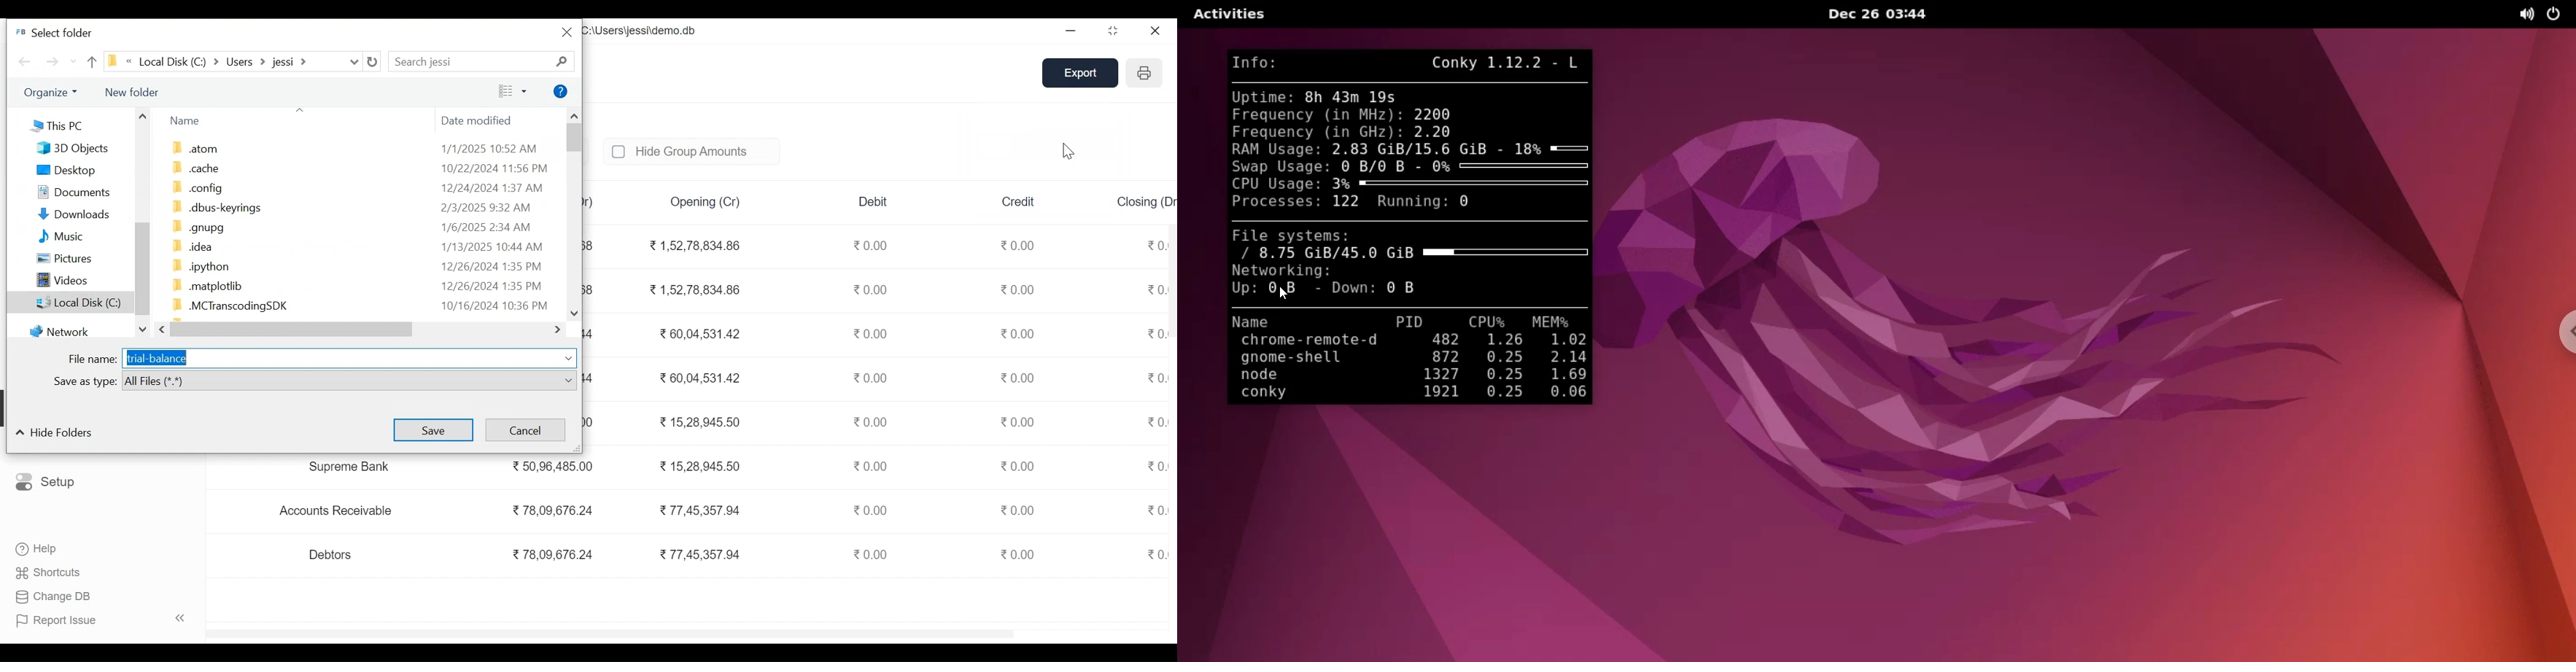 The width and height of the screenshot is (2576, 672). Describe the element at coordinates (697, 332) in the screenshot. I see `60,04,531.42` at that location.